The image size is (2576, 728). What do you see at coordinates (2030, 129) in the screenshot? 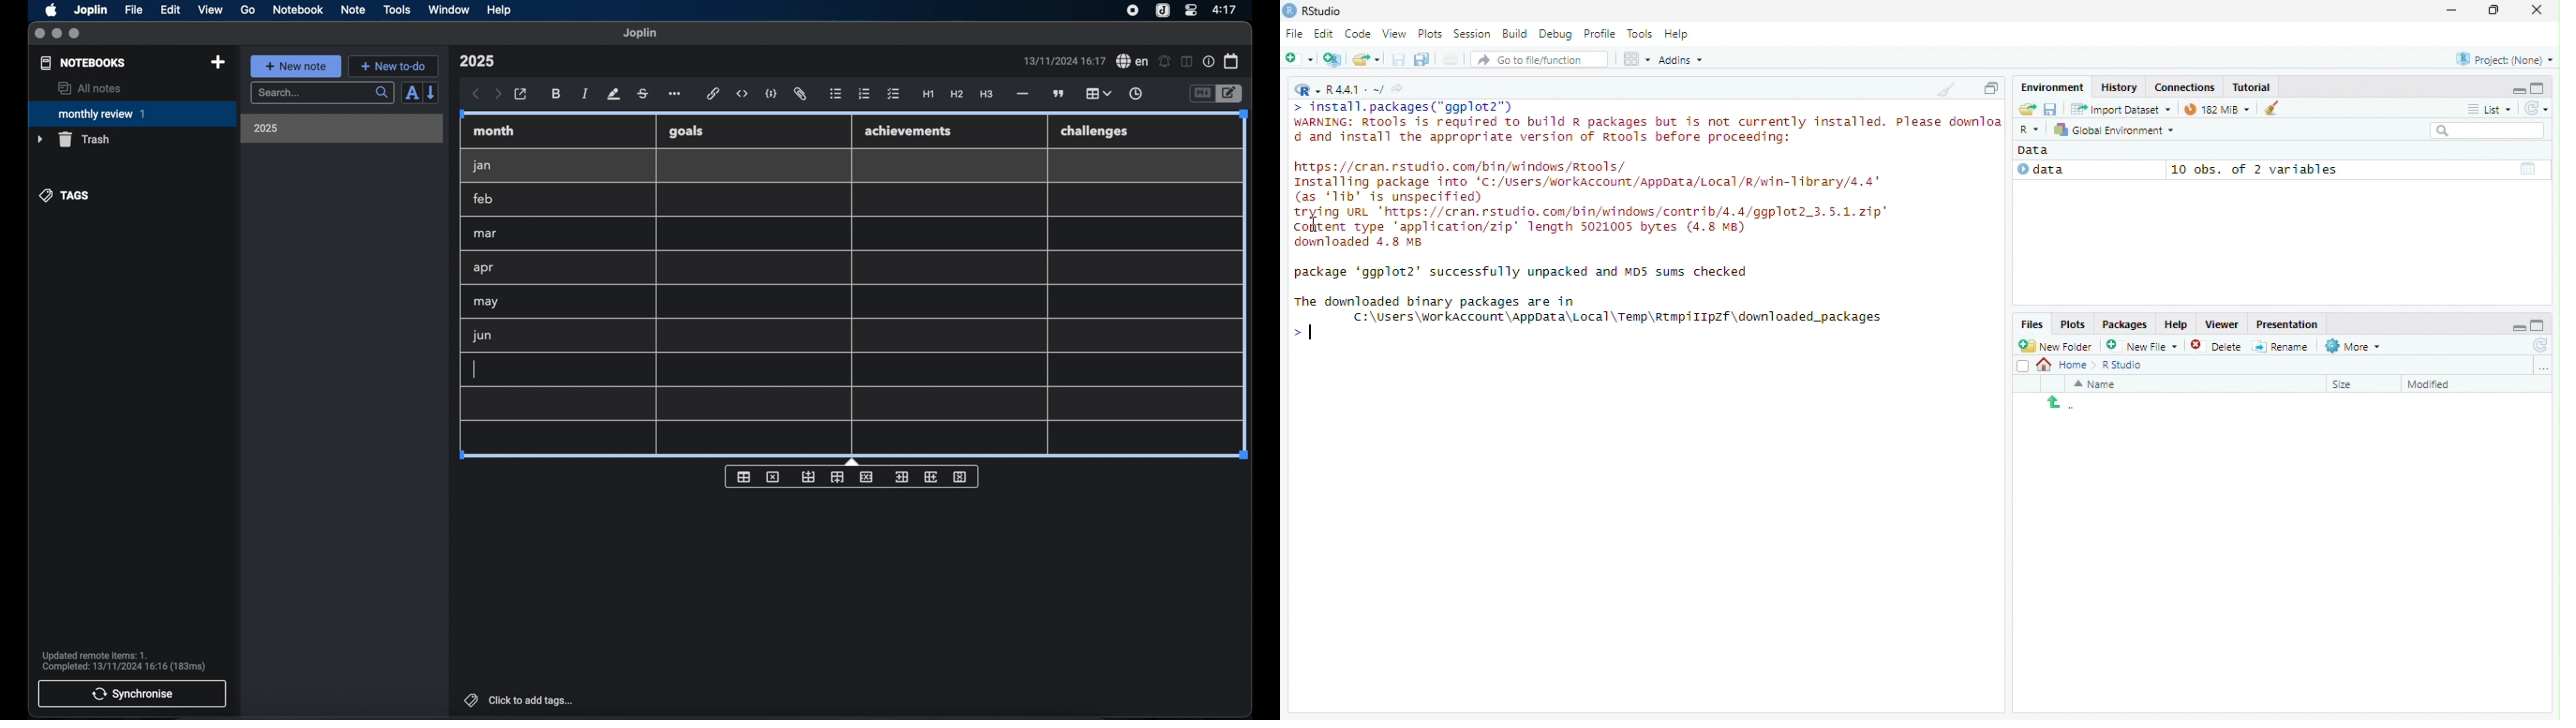
I see `selected language - R` at bounding box center [2030, 129].